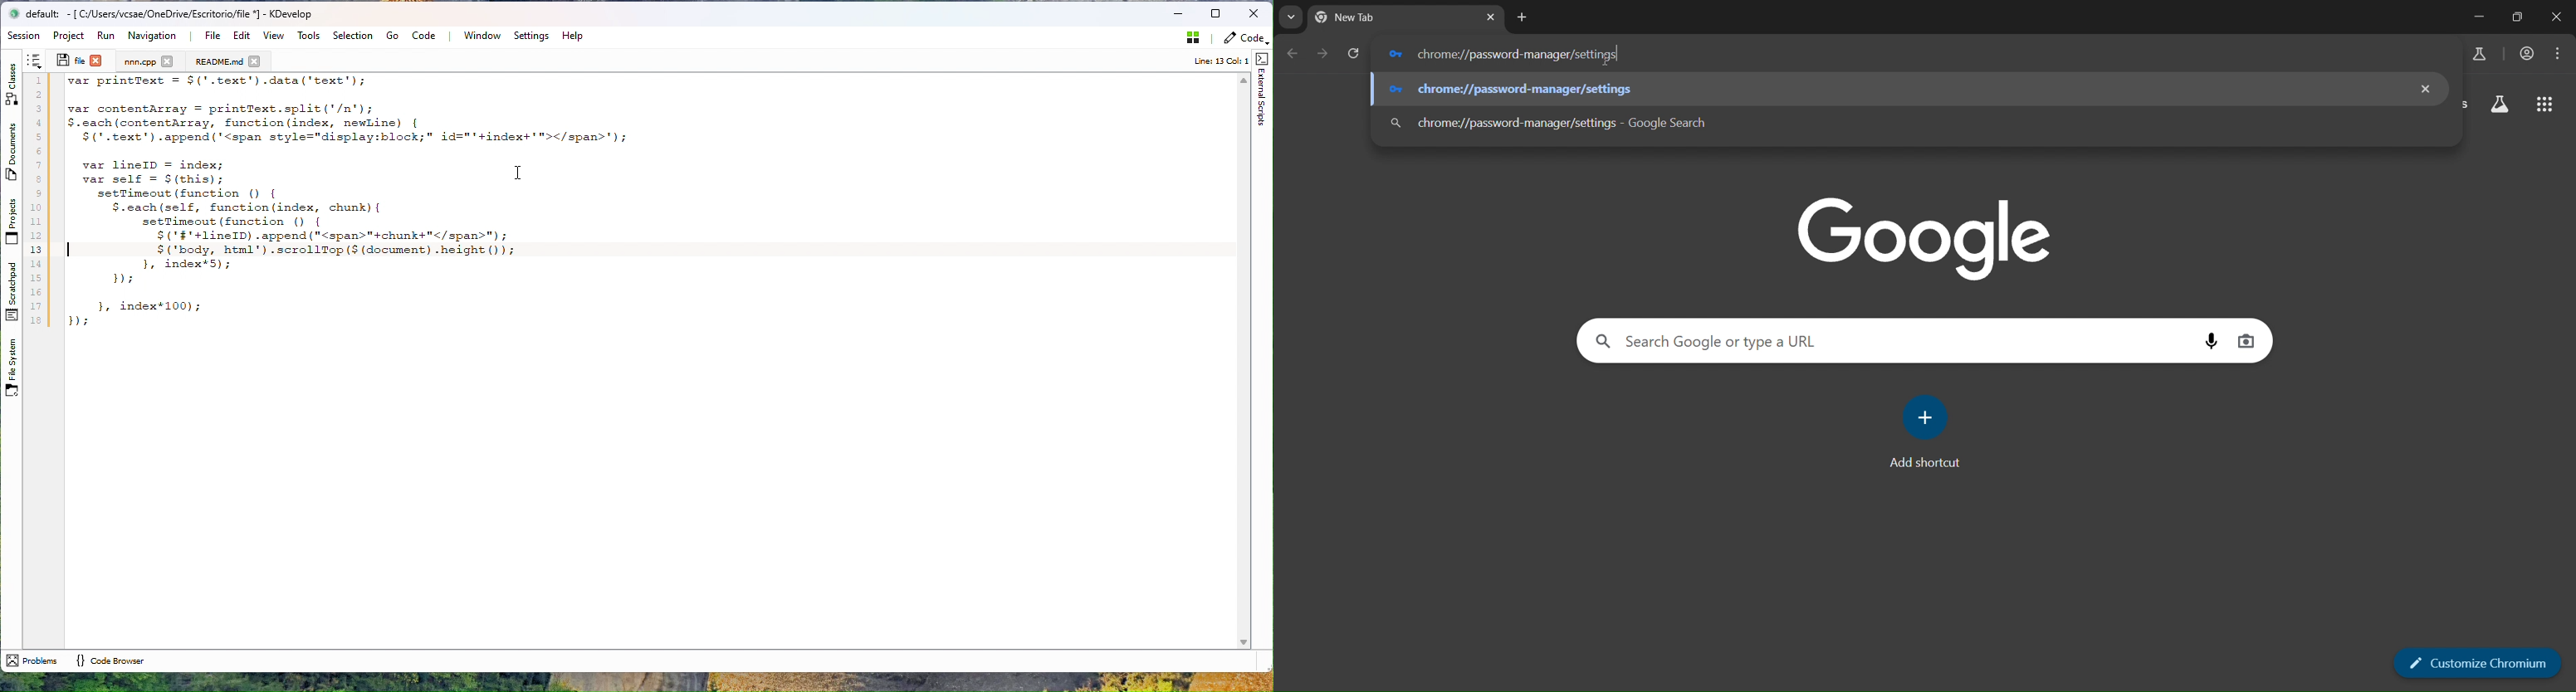 The height and width of the screenshot is (700, 2576). What do you see at coordinates (308, 36) in the screenshot?
I see `Tools` at bounding box center [308, 36].